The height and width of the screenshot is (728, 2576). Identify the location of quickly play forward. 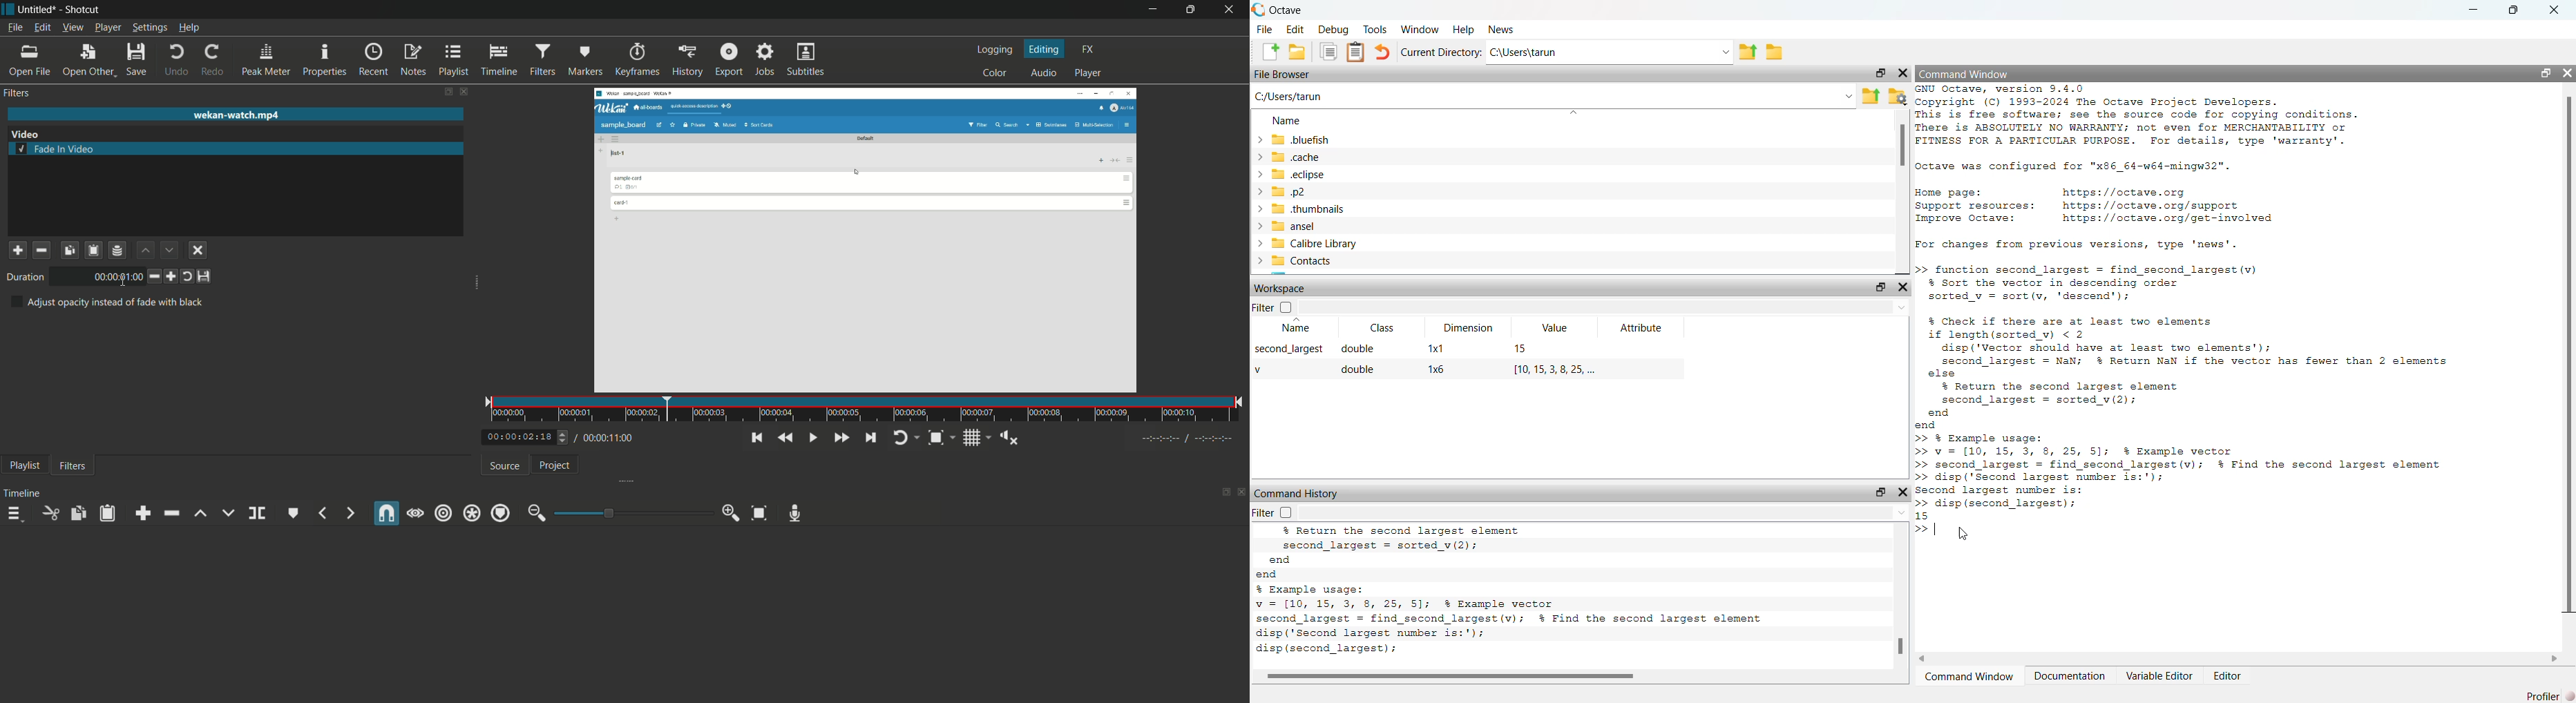
(841, 438).